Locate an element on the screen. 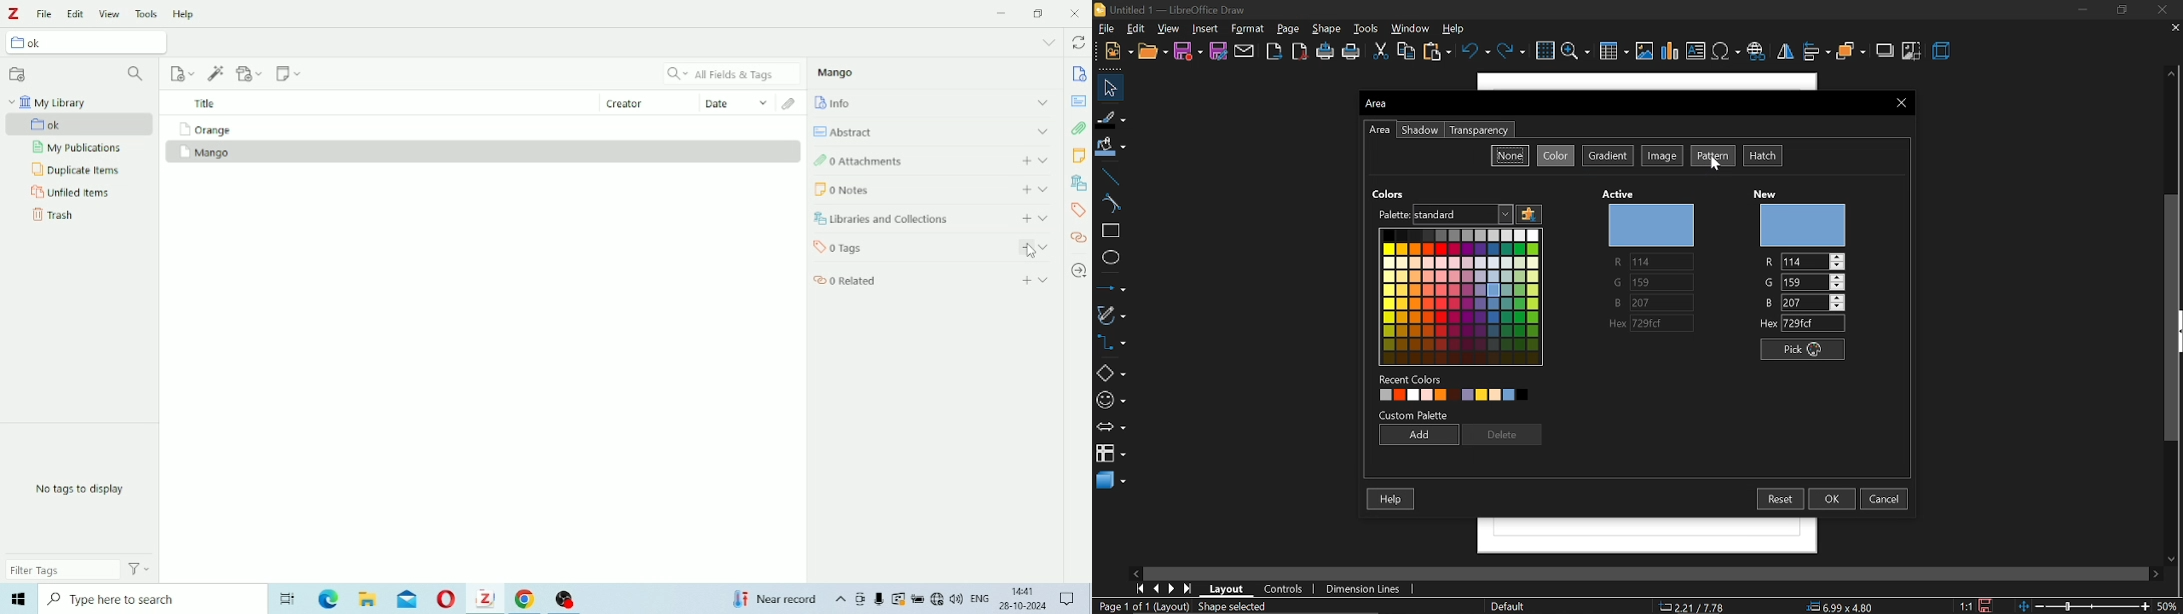 The image size is (2184, 616). open is located at coordinates (1153, 51).